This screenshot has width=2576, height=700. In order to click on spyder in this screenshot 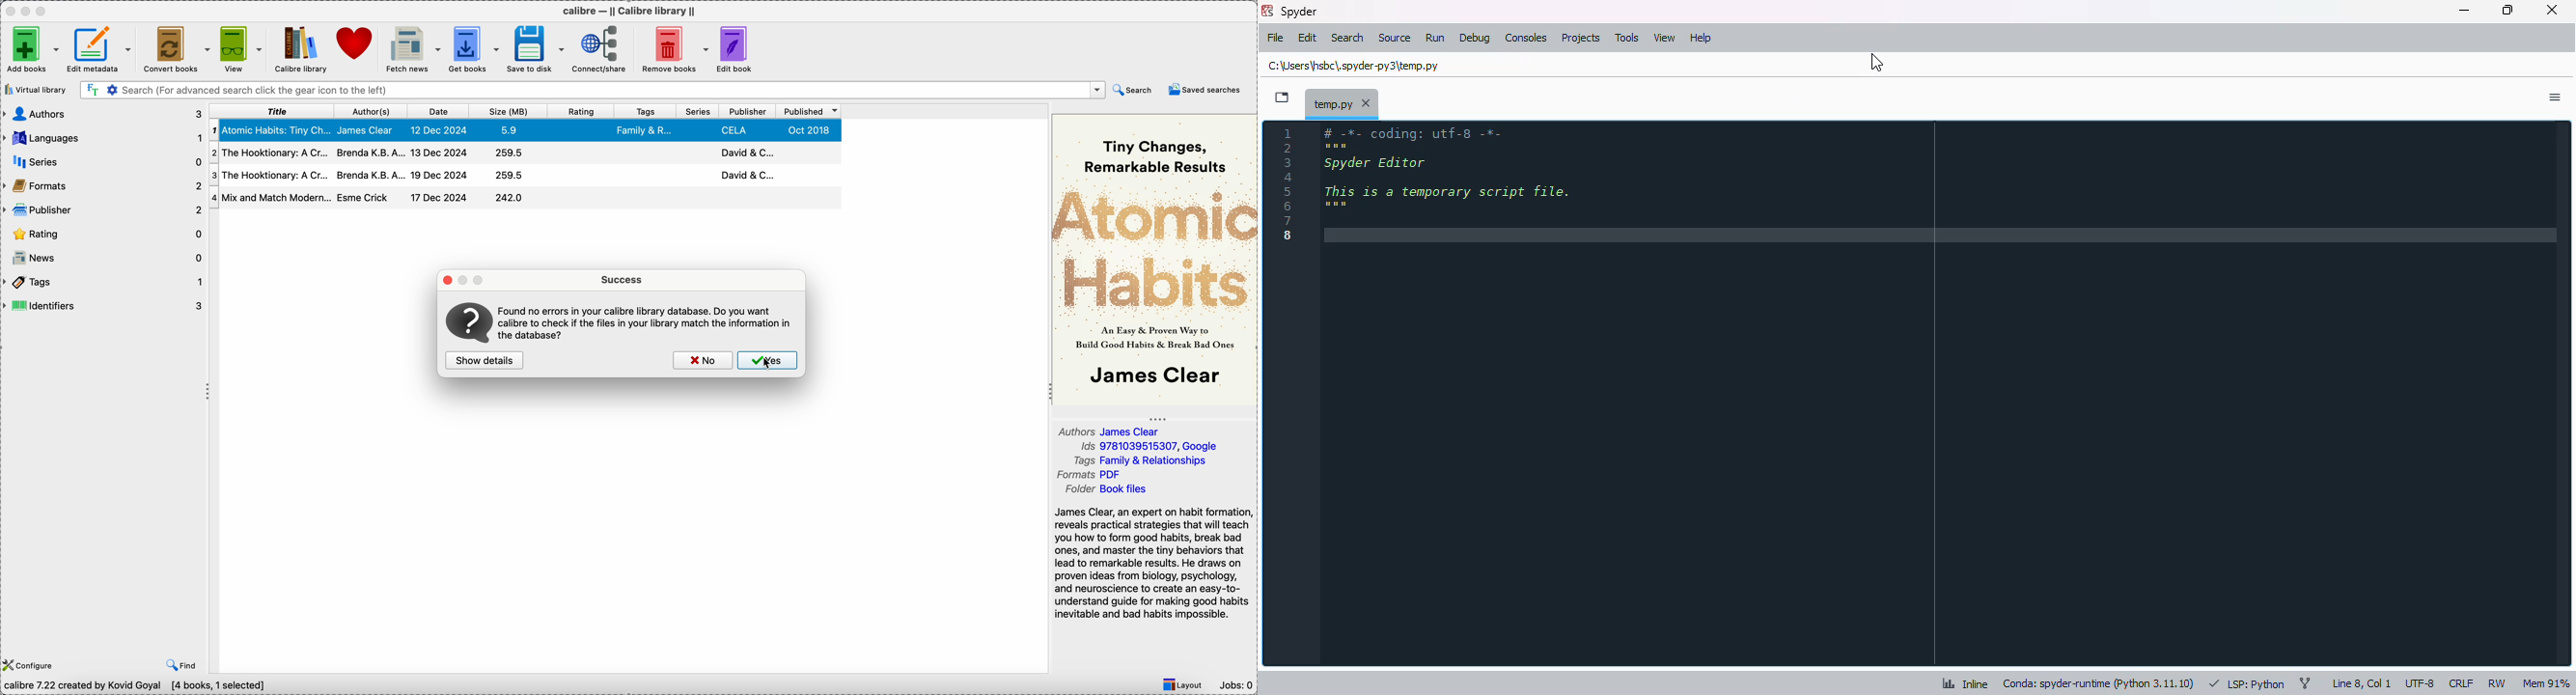, I will do `click(1300, 12)`.